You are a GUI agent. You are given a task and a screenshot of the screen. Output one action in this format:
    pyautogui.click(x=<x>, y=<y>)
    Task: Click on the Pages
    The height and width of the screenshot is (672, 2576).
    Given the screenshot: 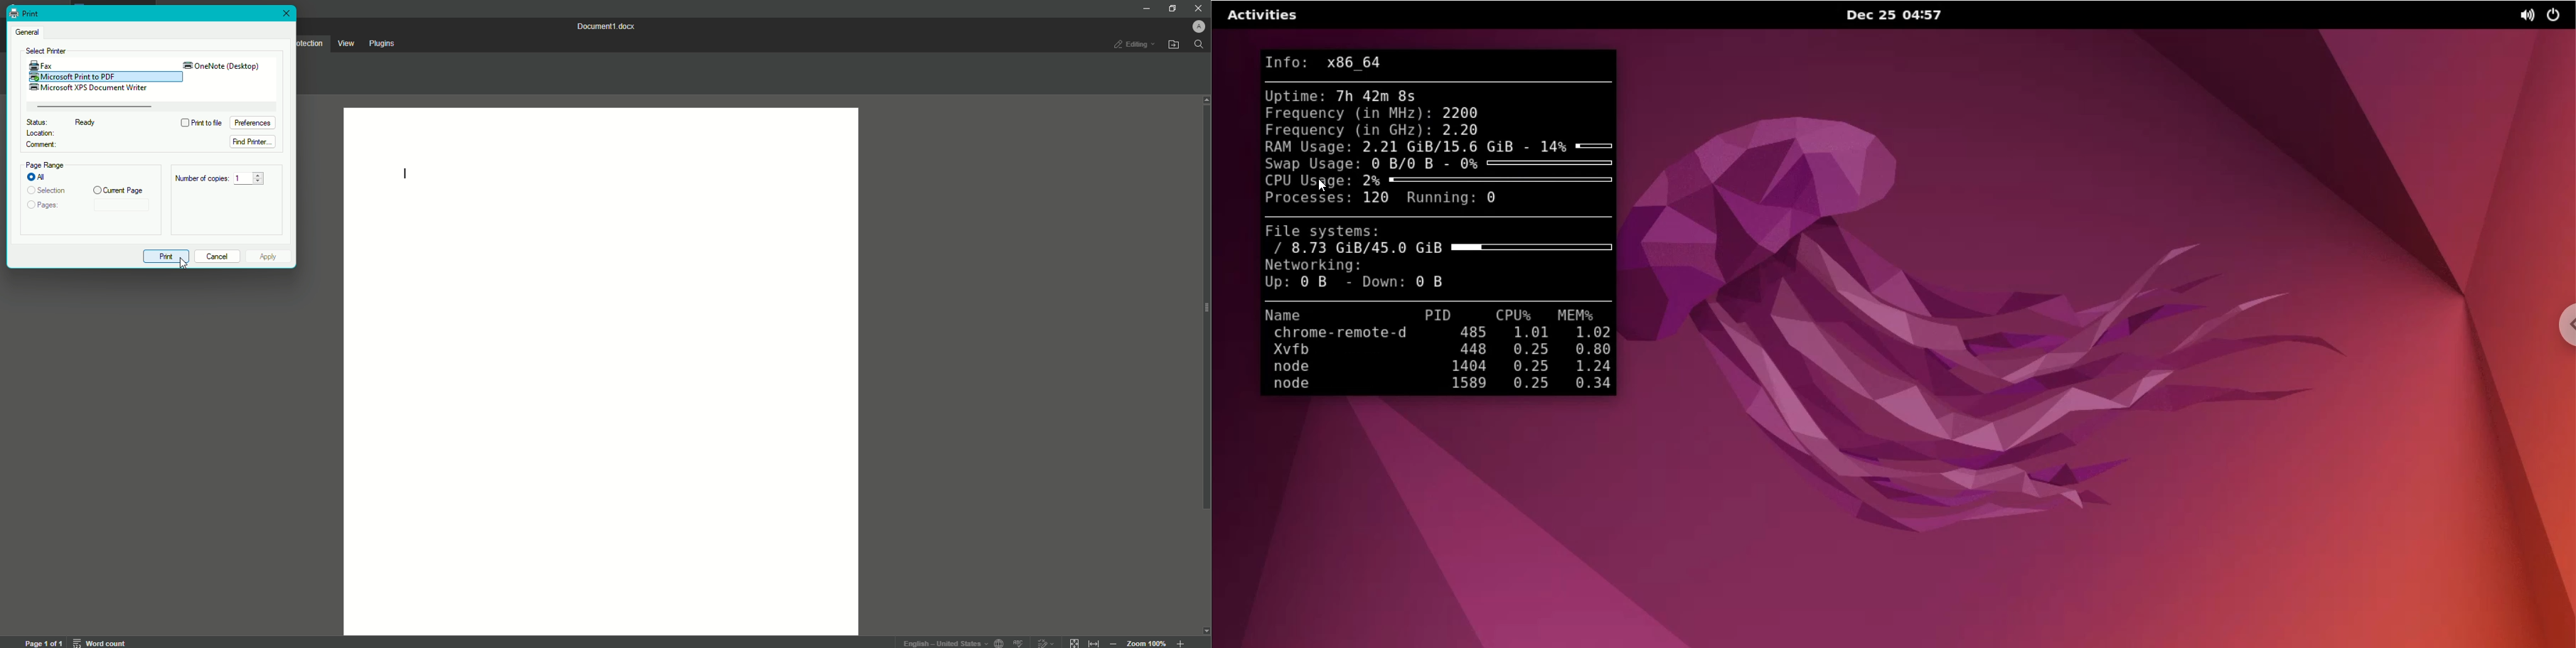 What is the action you would take?
    pyautogui.click(x=45, y=207)
    